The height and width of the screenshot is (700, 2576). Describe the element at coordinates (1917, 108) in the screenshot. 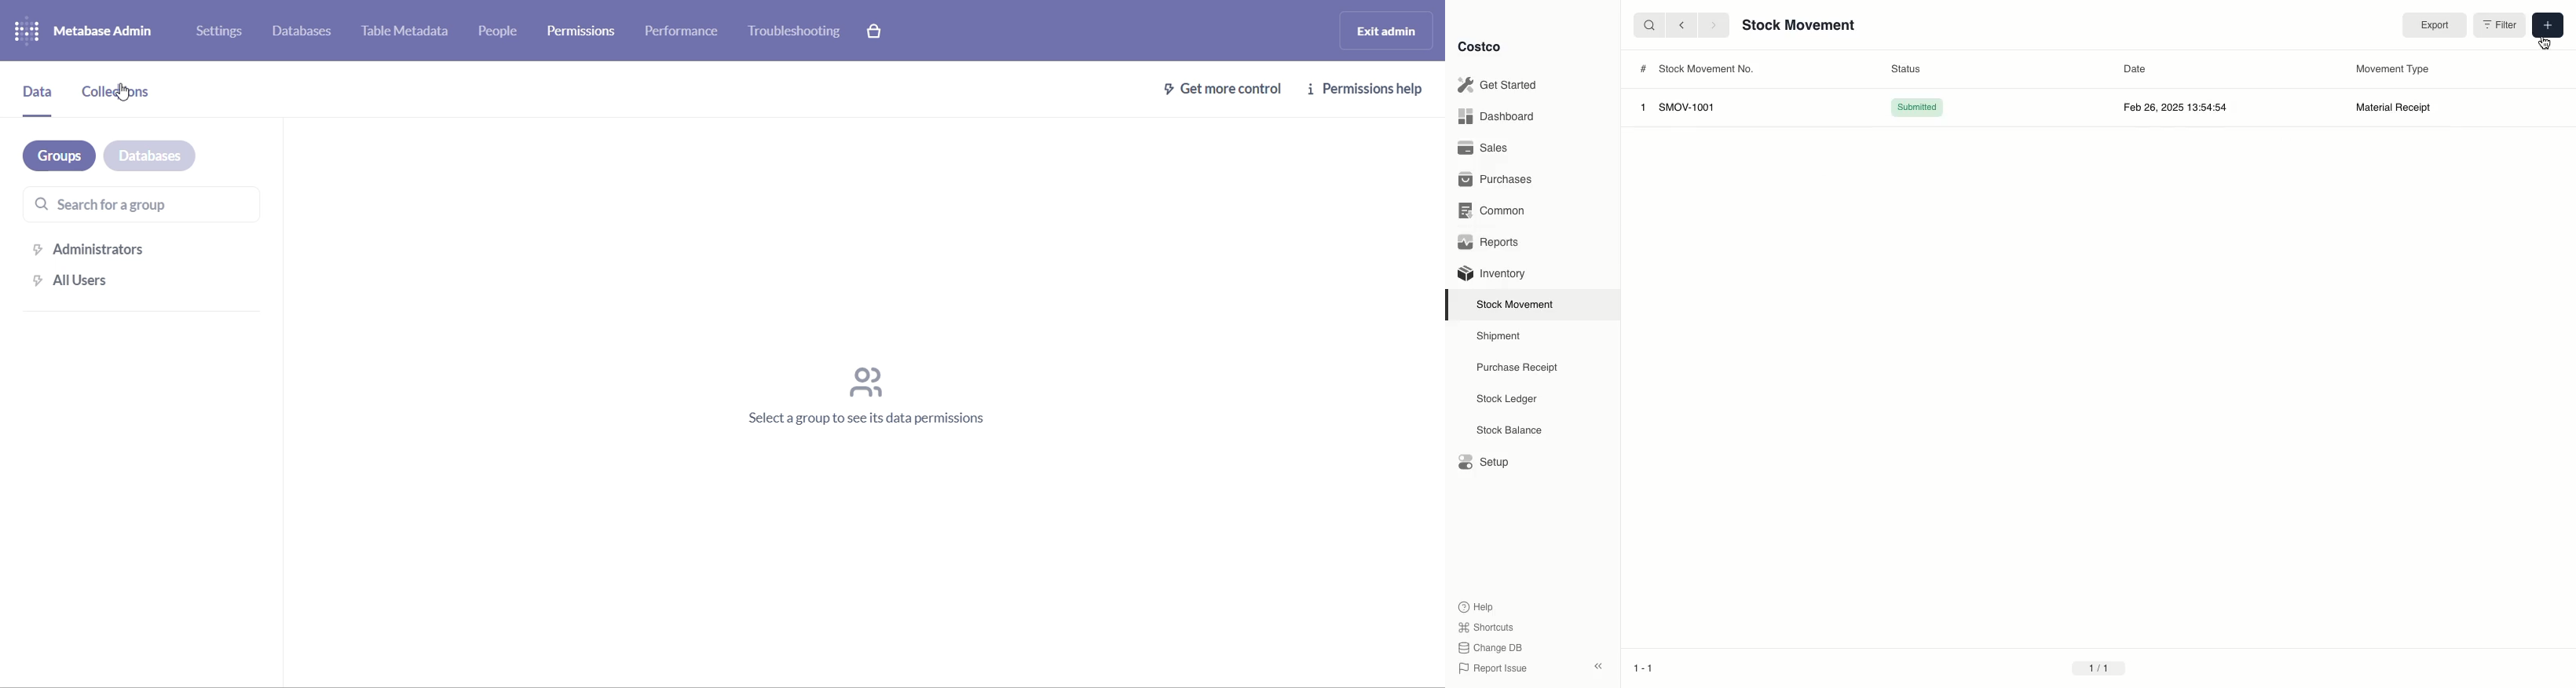

I see `Submitted` at that location.